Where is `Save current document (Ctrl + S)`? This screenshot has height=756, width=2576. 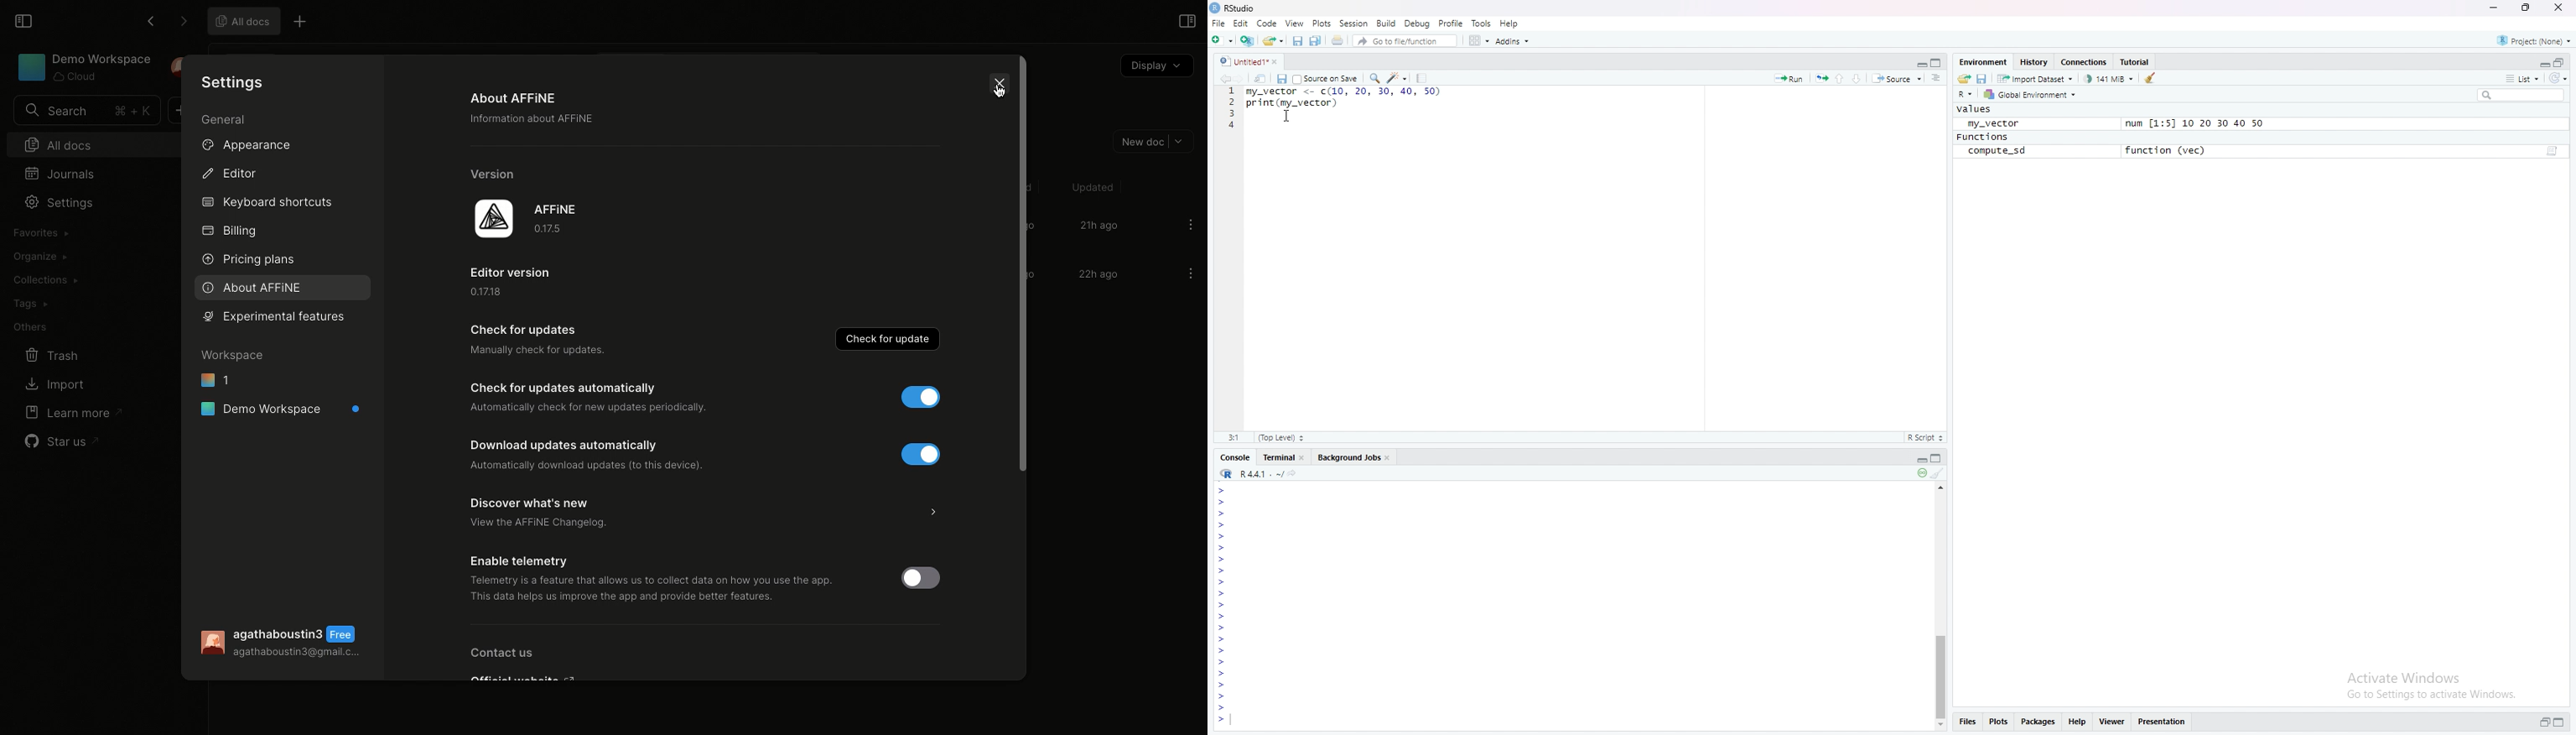 Save current document (Ctrl + S) is located at coordinates (1297, 41).